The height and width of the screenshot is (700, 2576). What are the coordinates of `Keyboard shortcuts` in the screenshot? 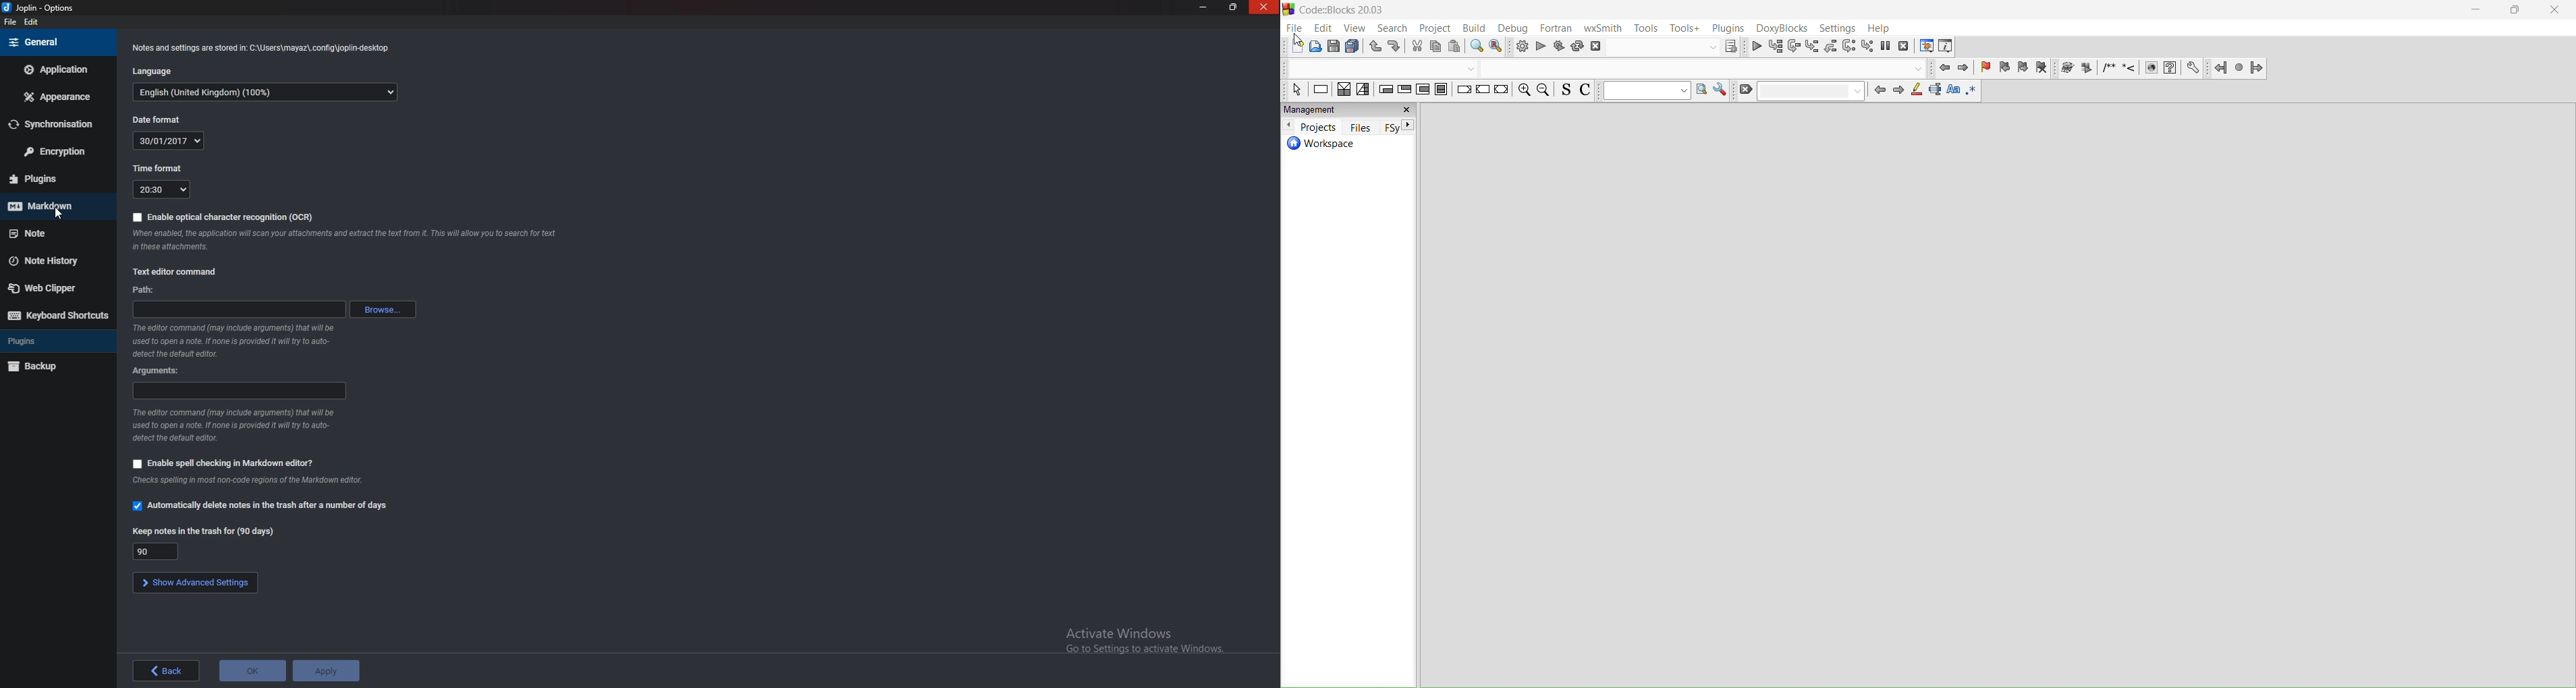 It's located at (57, 317).